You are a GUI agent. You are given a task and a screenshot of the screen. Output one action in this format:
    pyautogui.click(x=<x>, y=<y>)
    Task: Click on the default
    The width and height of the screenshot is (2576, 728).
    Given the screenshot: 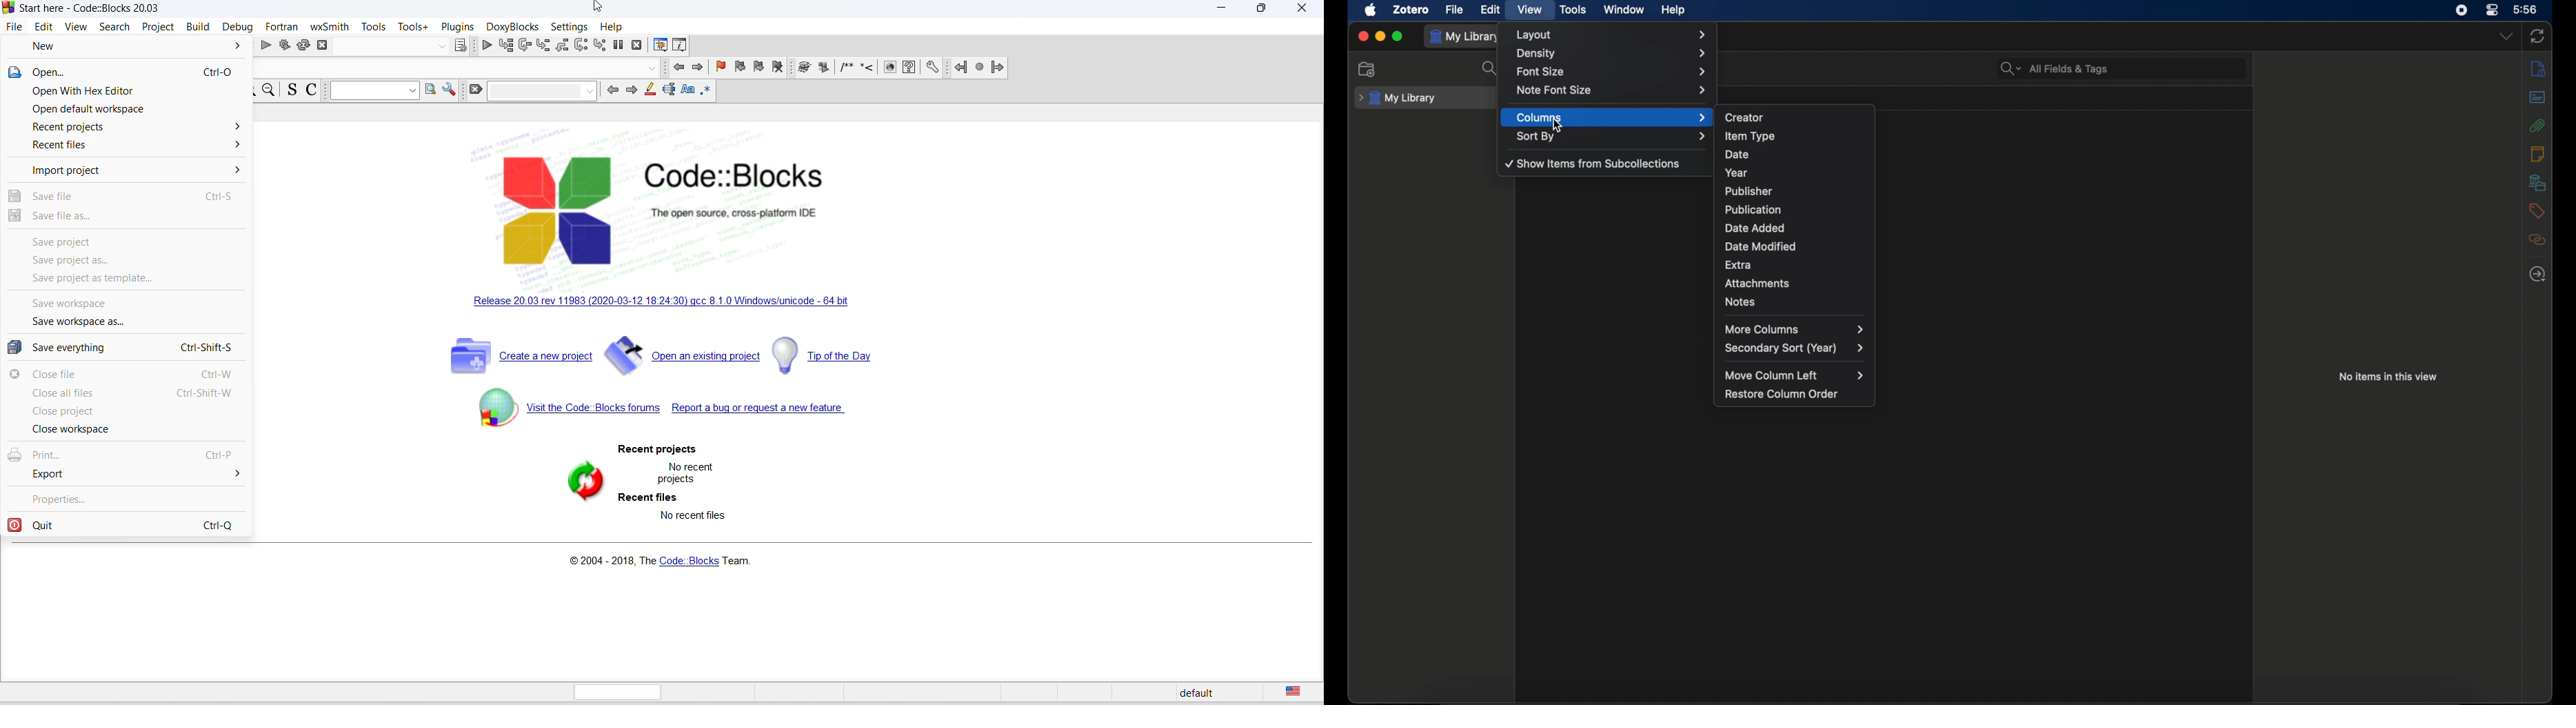 What is the action you would take?
    pyautogui.click(x=1209, y=695)
    